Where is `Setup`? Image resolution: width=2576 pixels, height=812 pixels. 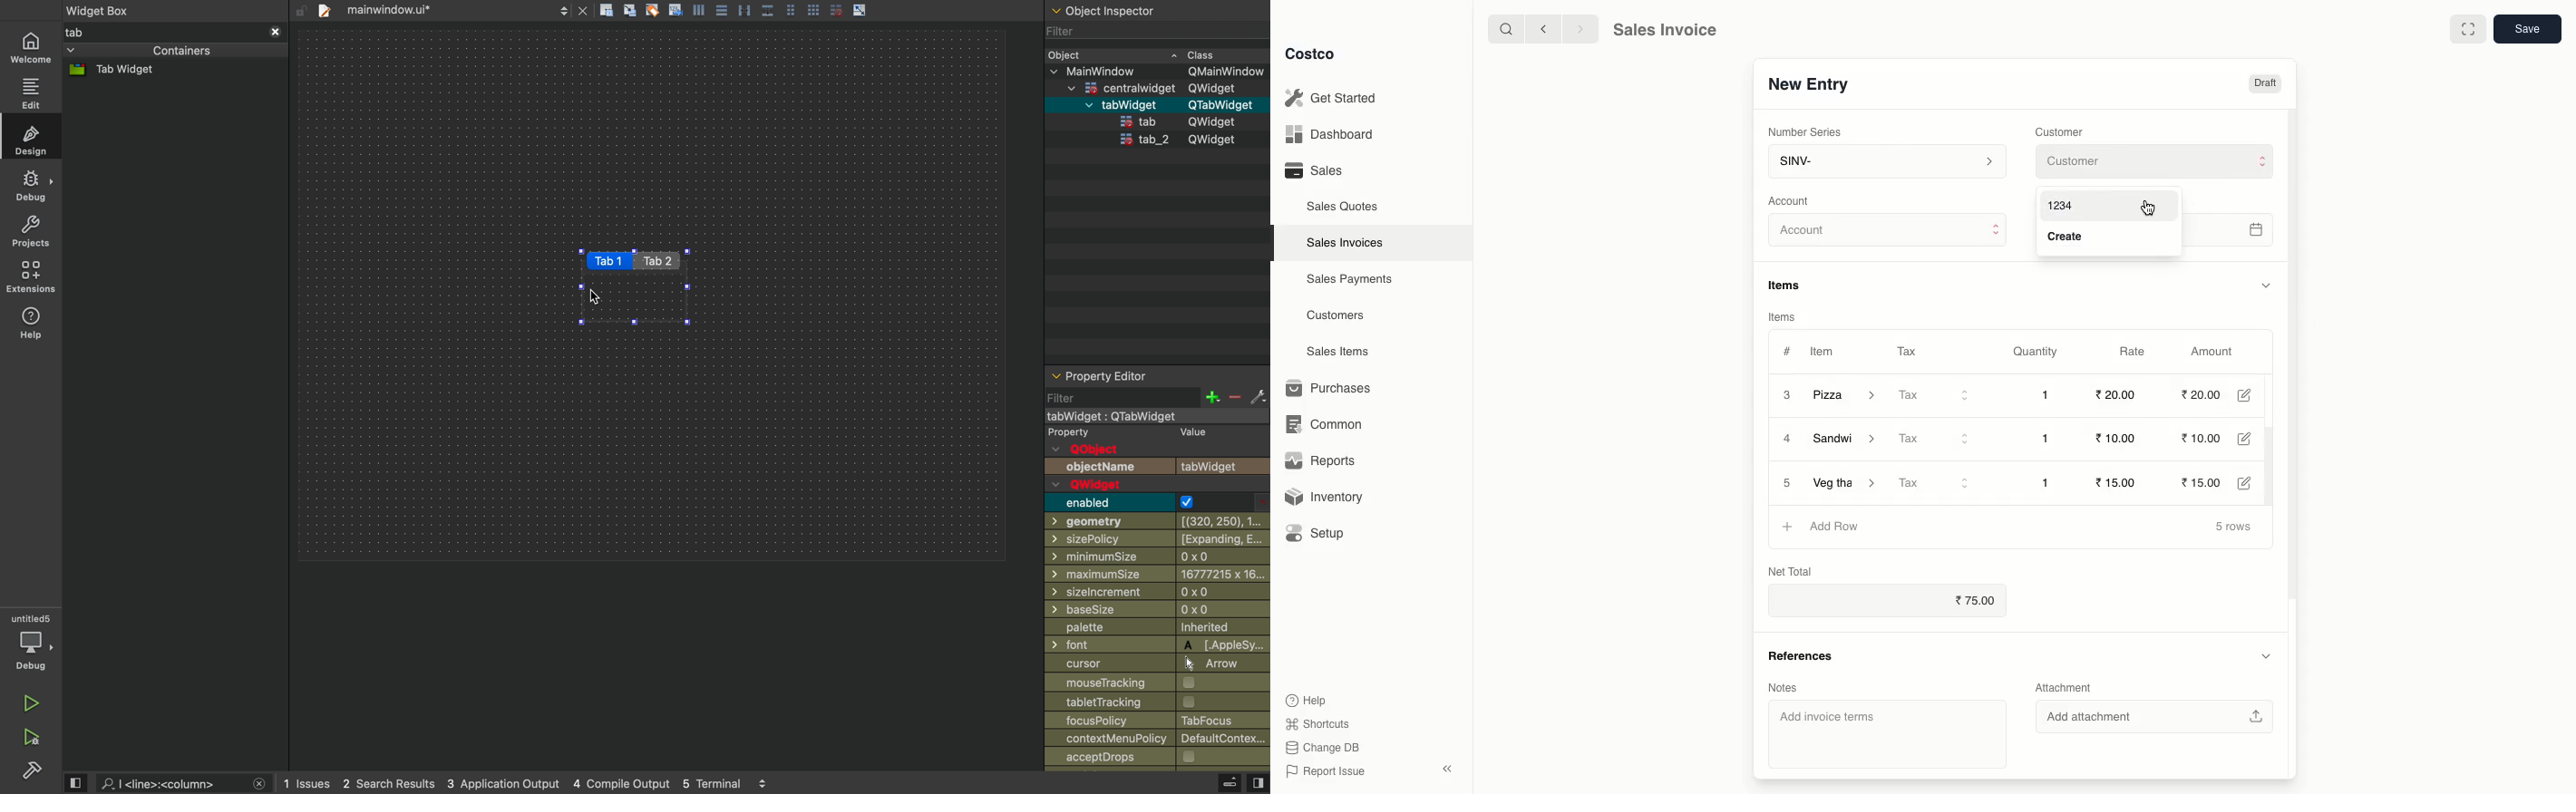
Setup is located at coordinates (1322, 533).